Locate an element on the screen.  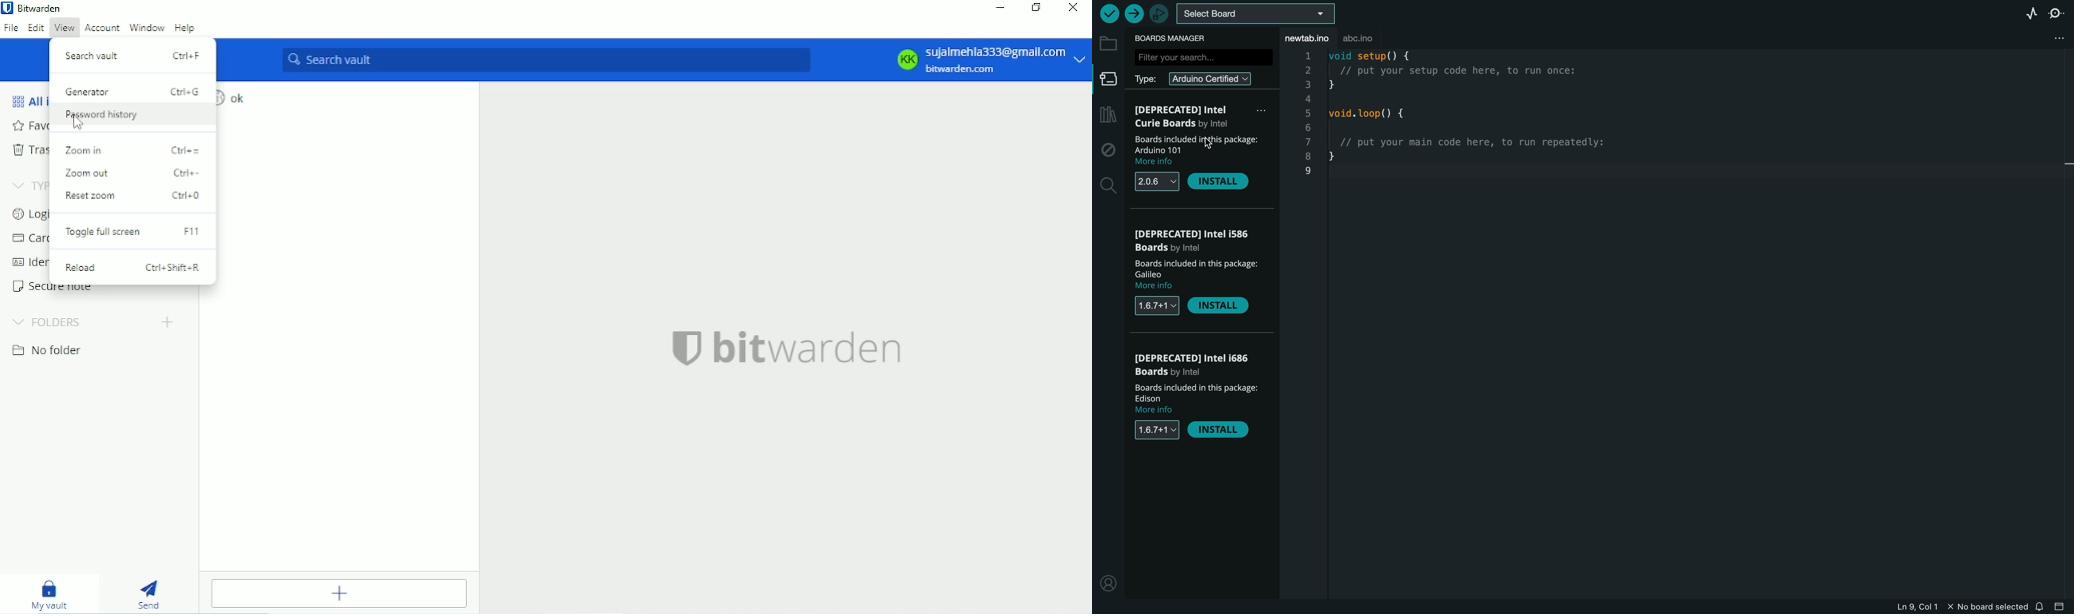
debug is located at coordinates (1106, 147).